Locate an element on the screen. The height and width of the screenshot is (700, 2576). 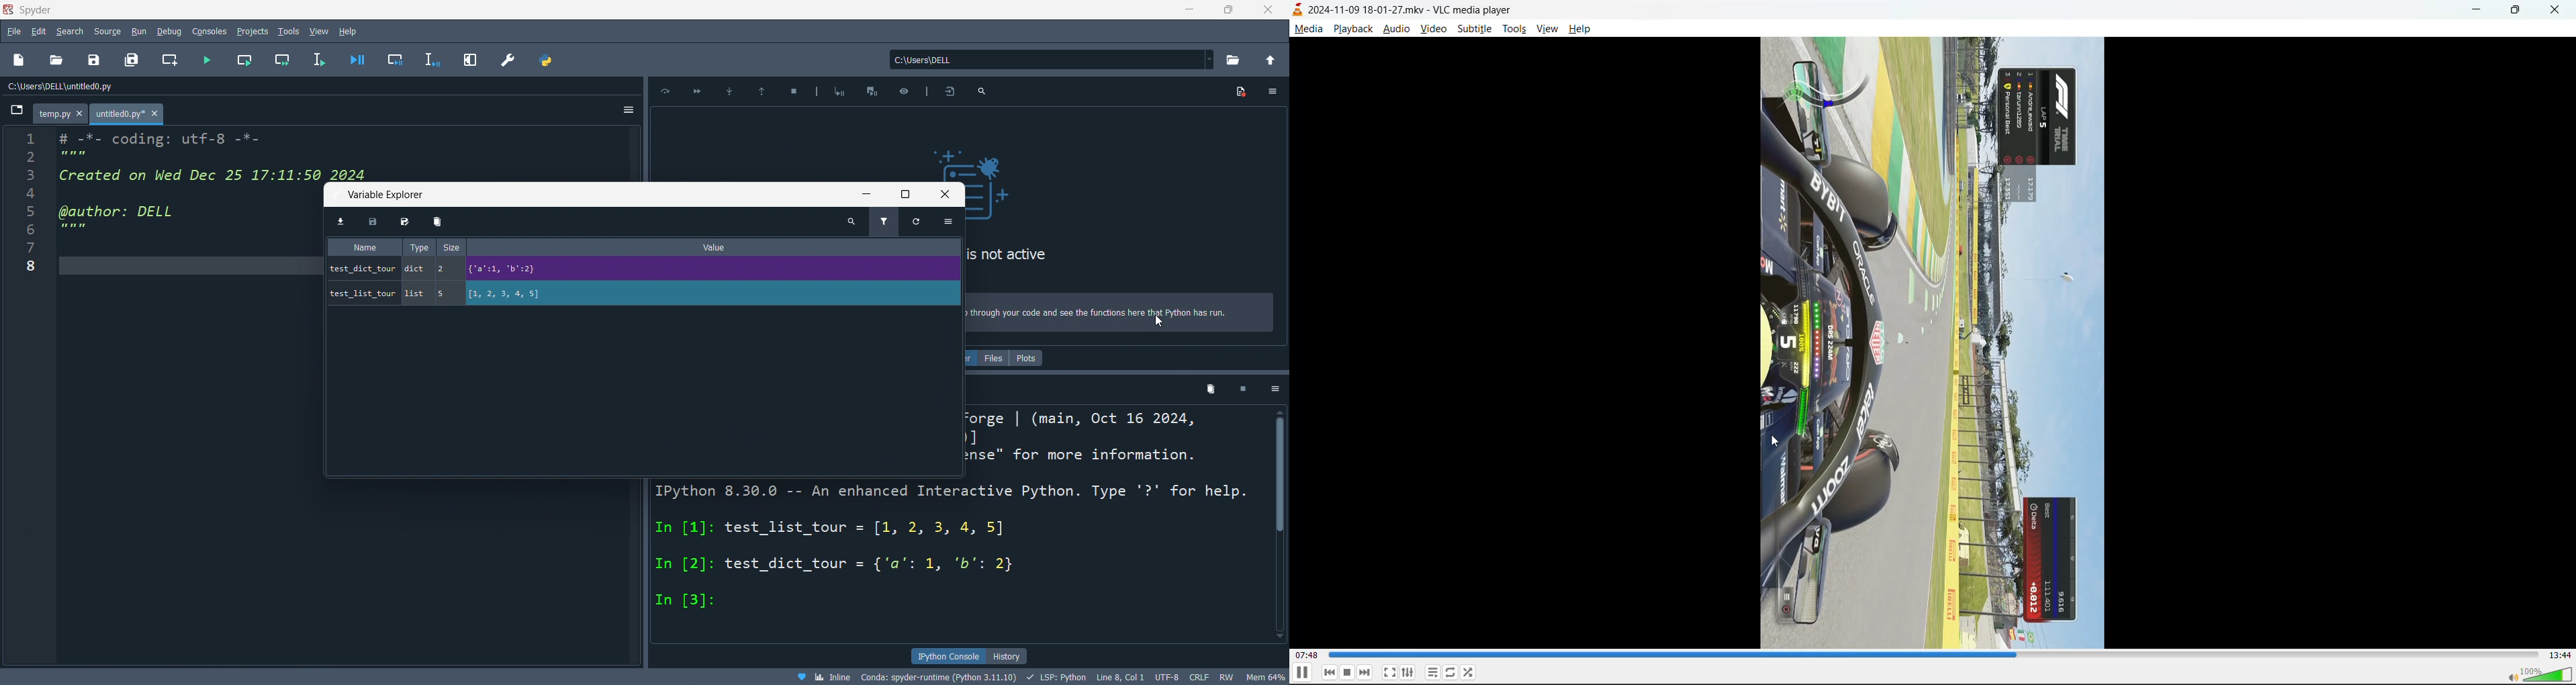
debug cell is located at coordinates (395, 60).